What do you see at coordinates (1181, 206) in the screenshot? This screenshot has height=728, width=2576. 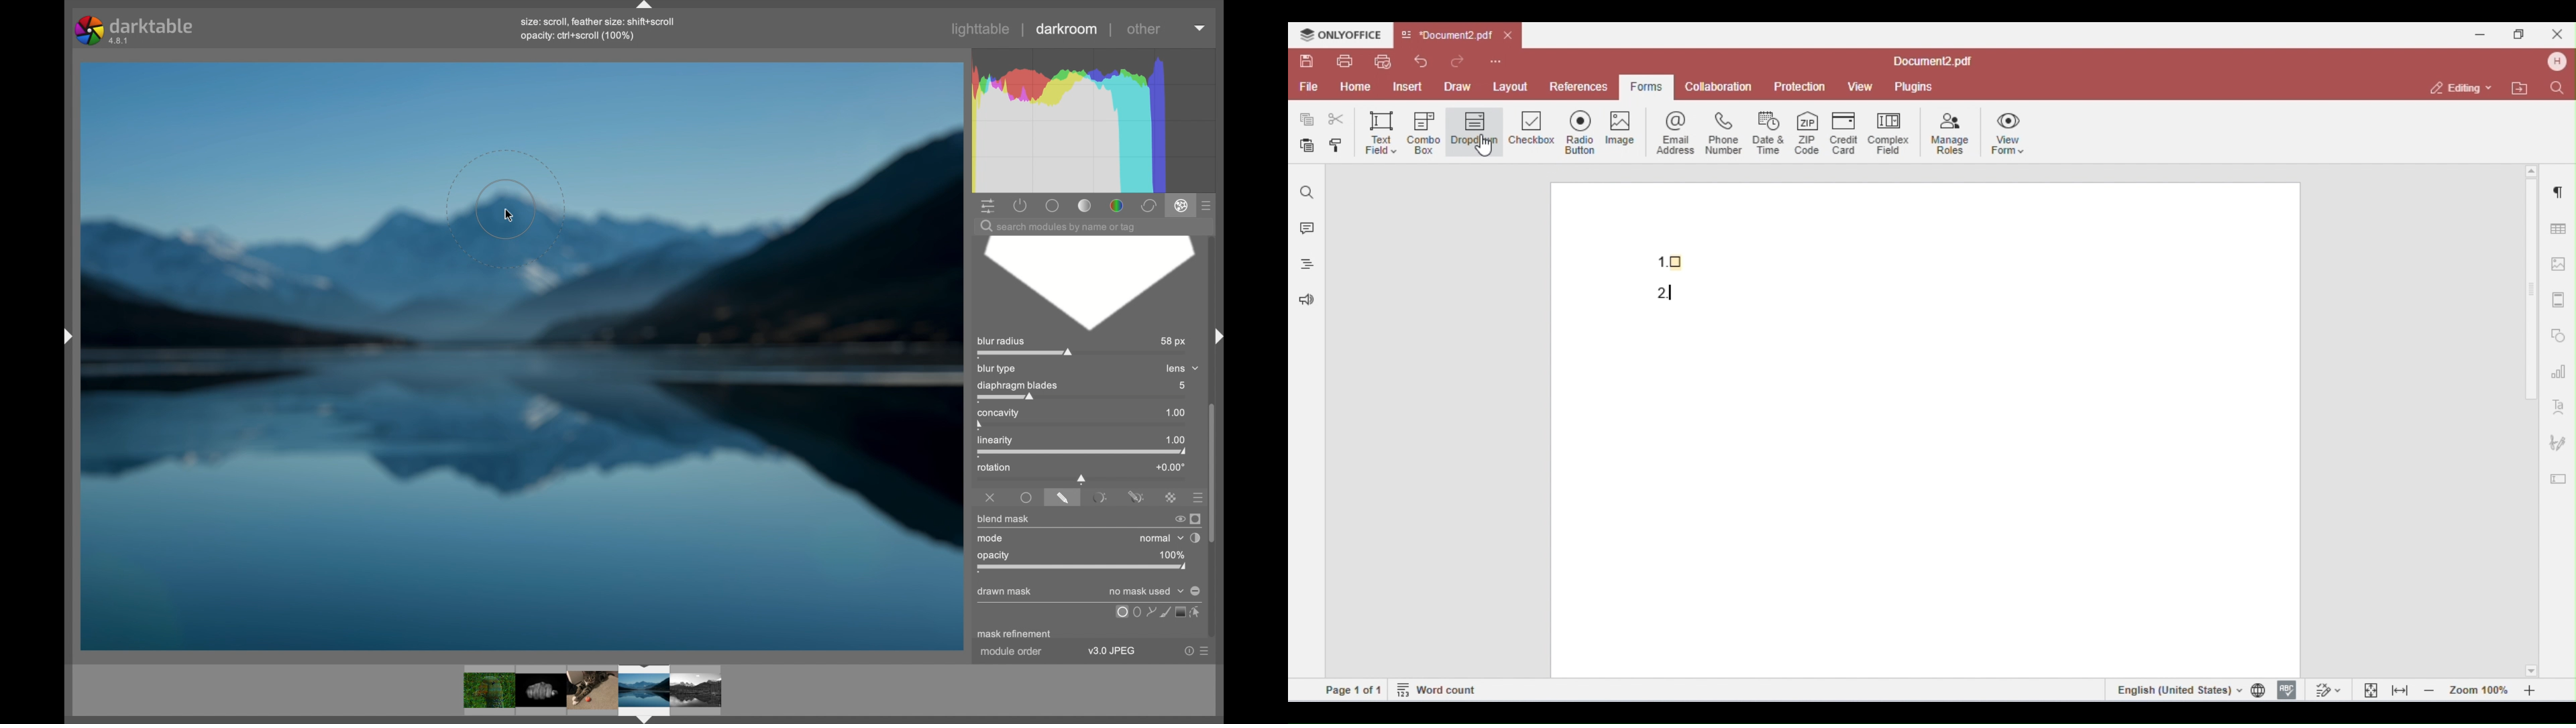 I see `effect` at bounding box center [1181, 206].